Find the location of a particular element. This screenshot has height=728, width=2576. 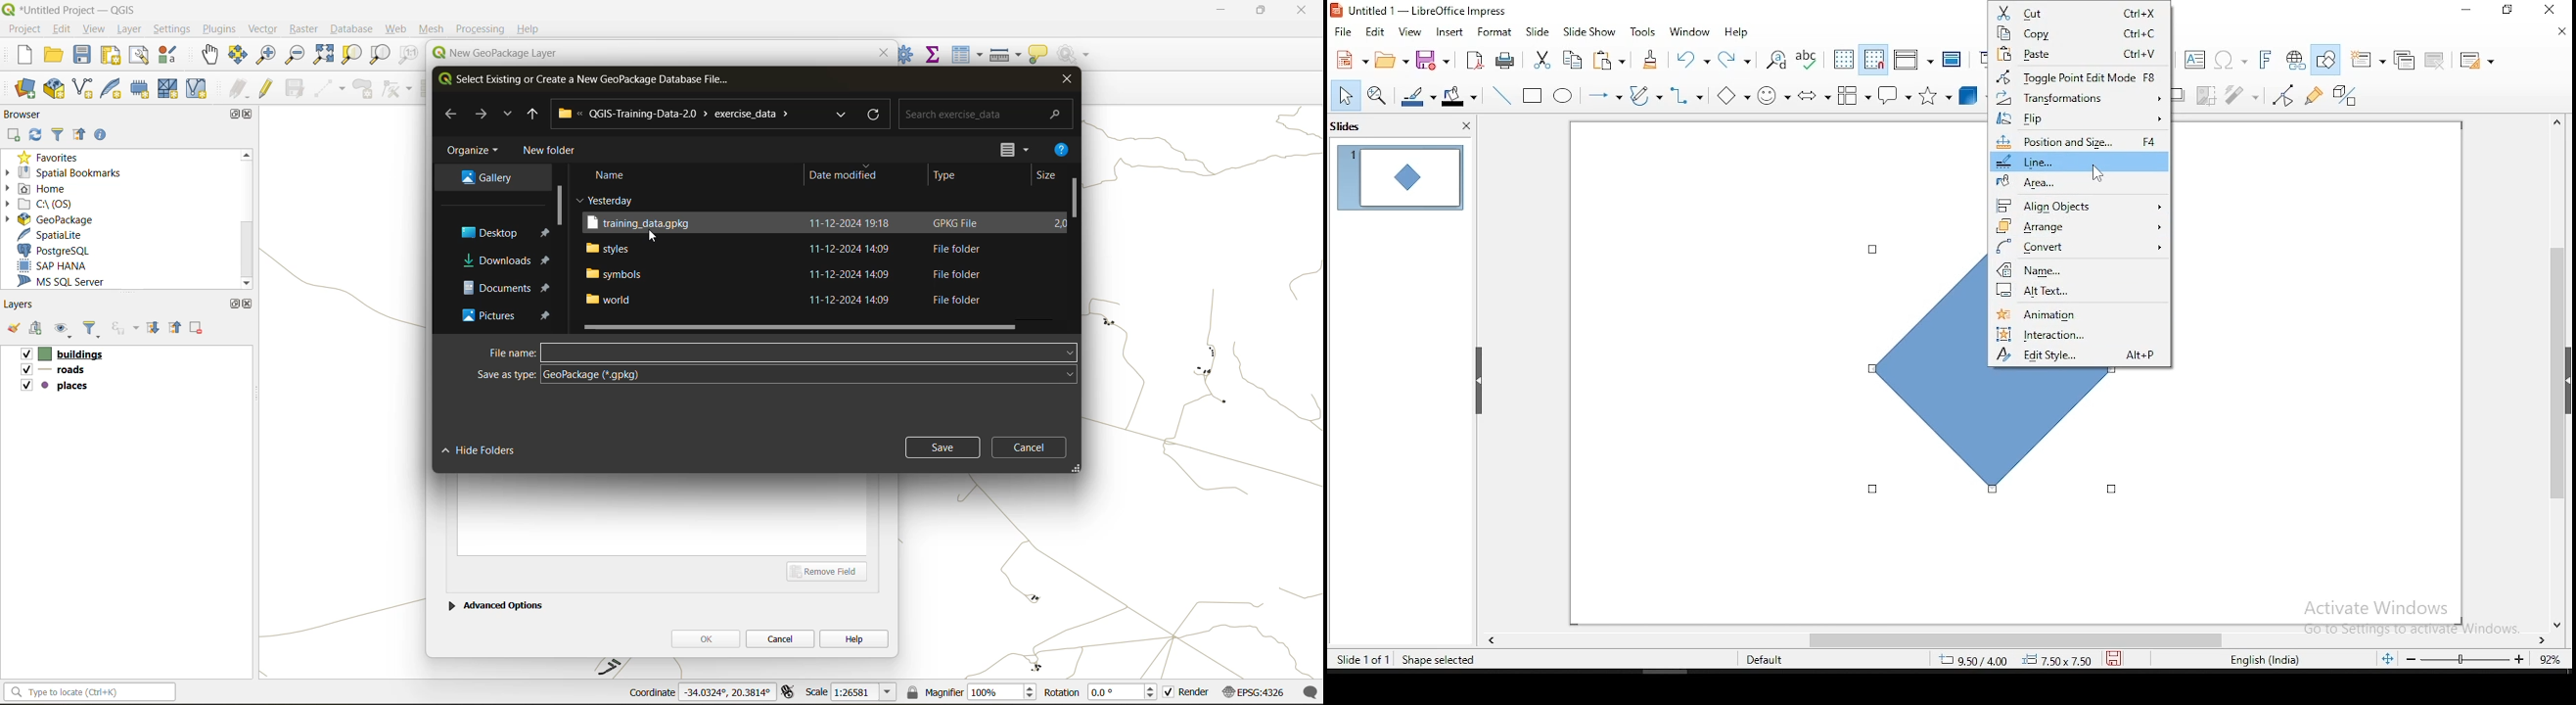

save is located at coordinates (2114, 659).